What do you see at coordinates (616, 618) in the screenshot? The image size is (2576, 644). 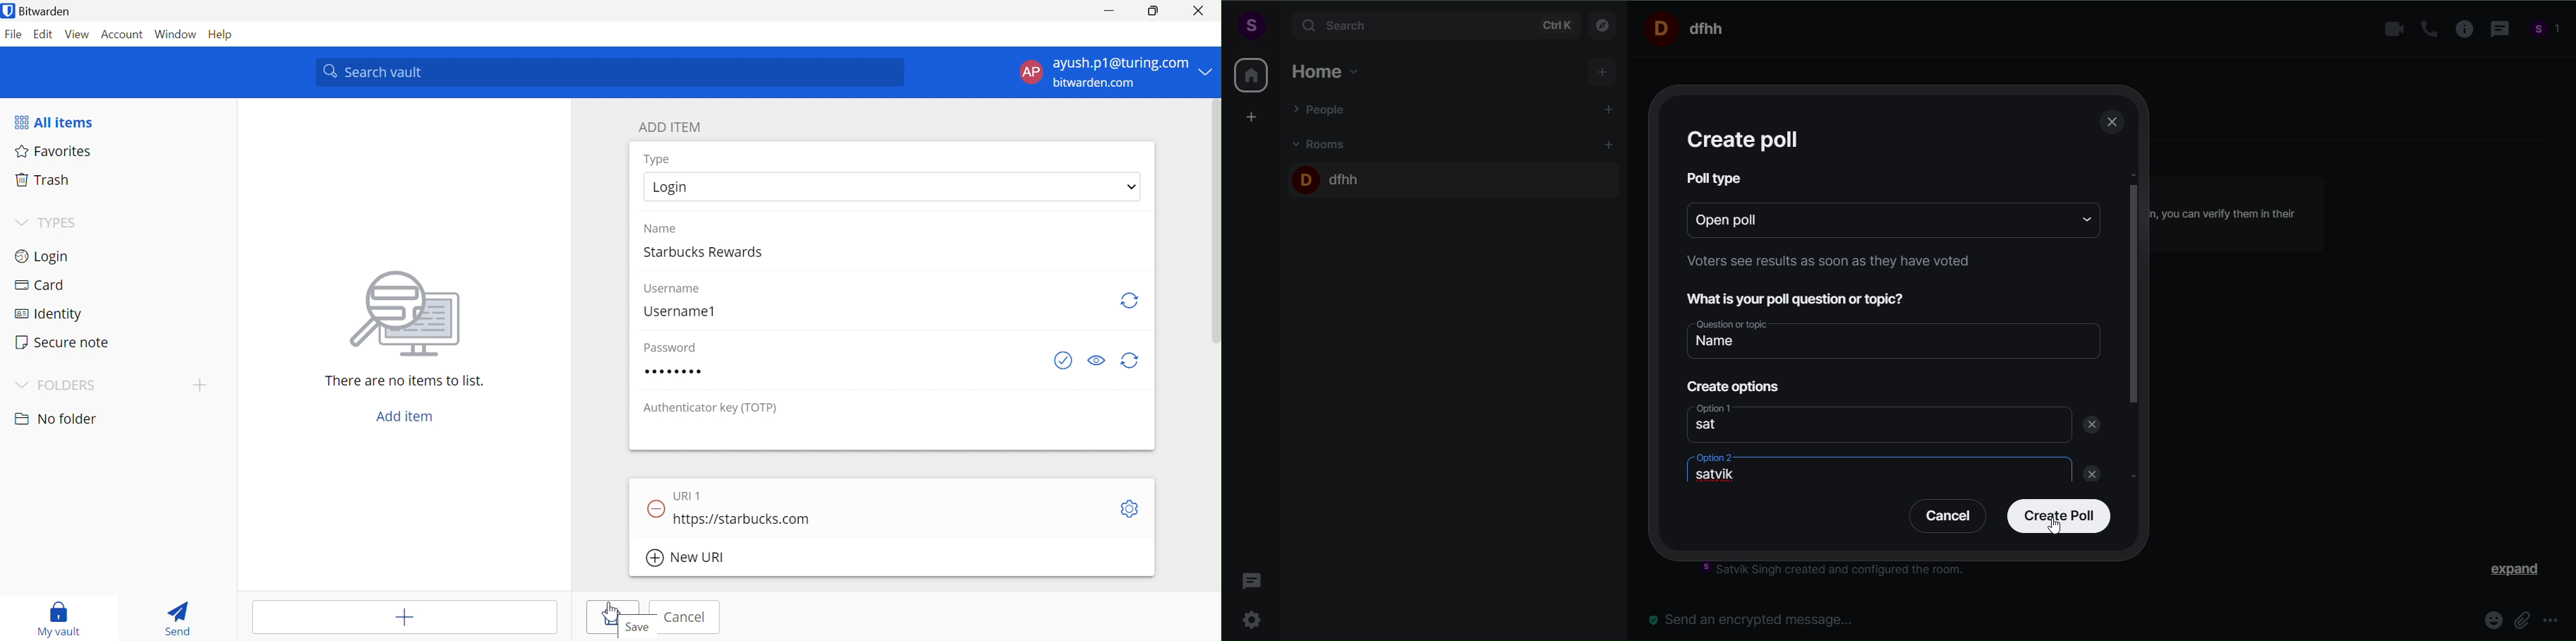 I see `Save` at bounding box center [616, 618].